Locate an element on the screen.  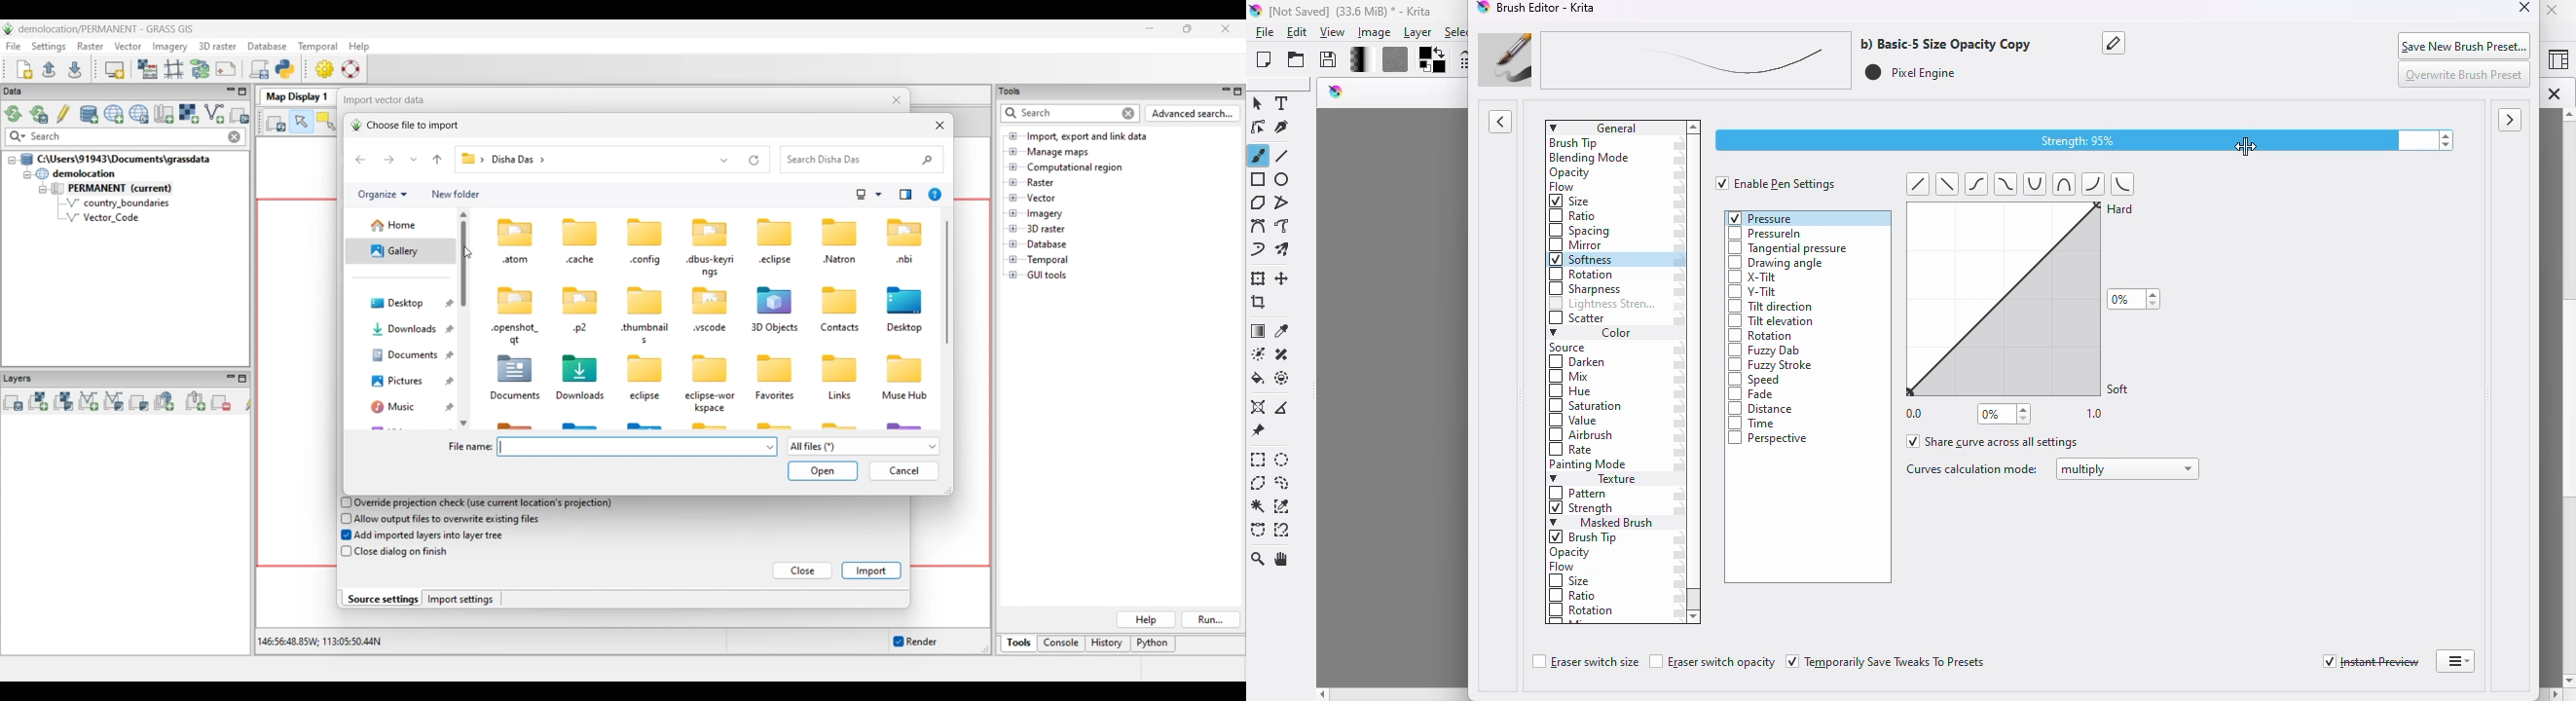
toggle showing presets is located at coordinates (1501, 122).